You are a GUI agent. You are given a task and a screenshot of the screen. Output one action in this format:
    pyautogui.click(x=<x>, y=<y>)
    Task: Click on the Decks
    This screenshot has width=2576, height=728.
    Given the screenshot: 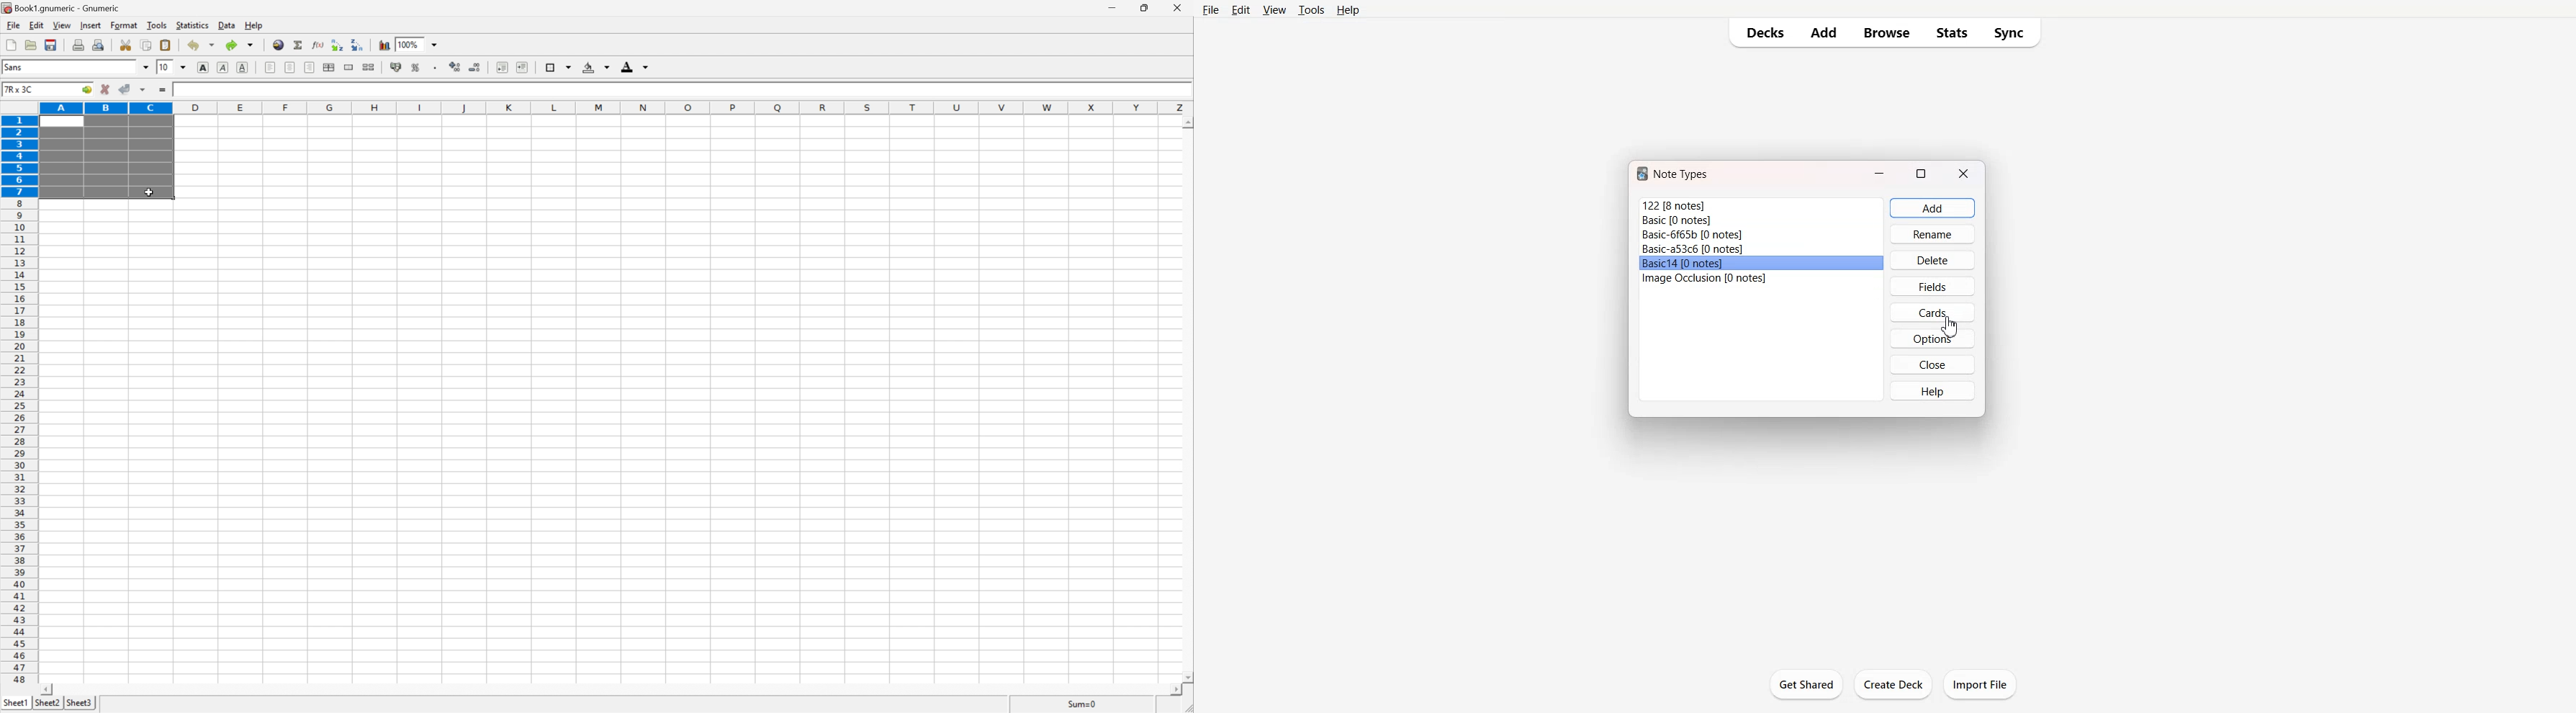 What is the action you would take?
    pyautogui.click(x=1761, y=32)
    